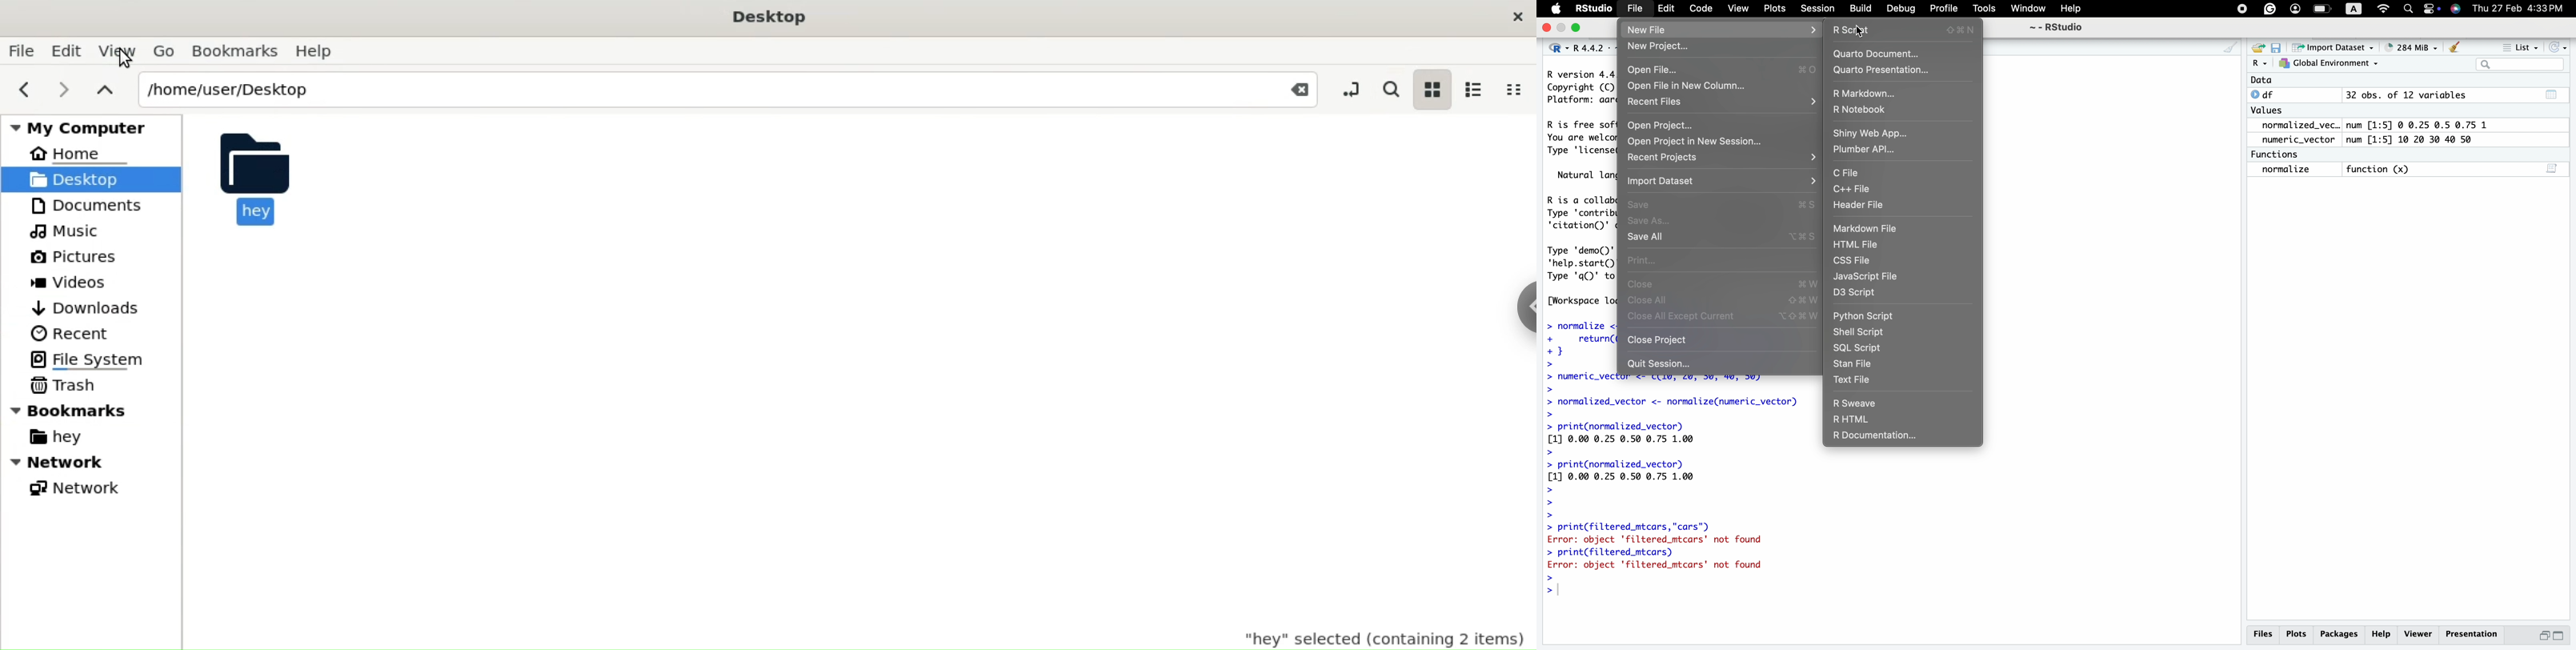  What do you see at coordinates (66, 384) in the screenshot?
I see `Trash` at bounding box center [66, 384].